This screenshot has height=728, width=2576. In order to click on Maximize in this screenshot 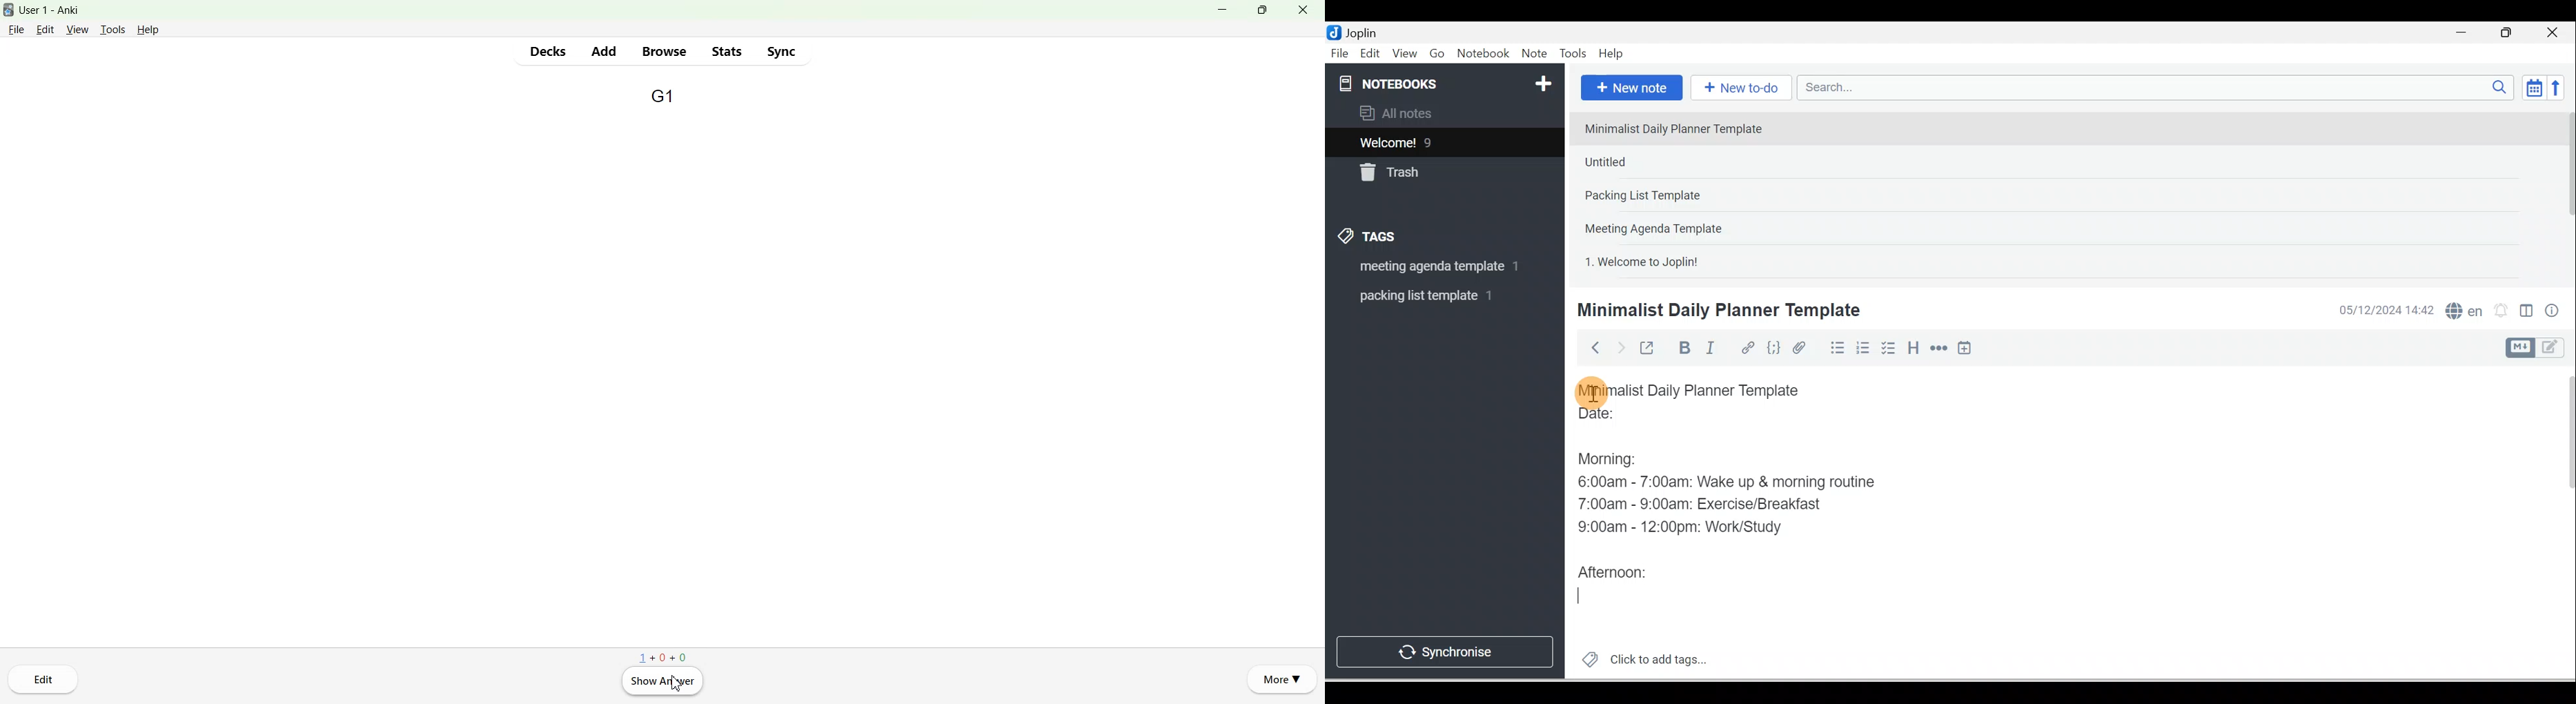, I will do `click(1261, 10)`.